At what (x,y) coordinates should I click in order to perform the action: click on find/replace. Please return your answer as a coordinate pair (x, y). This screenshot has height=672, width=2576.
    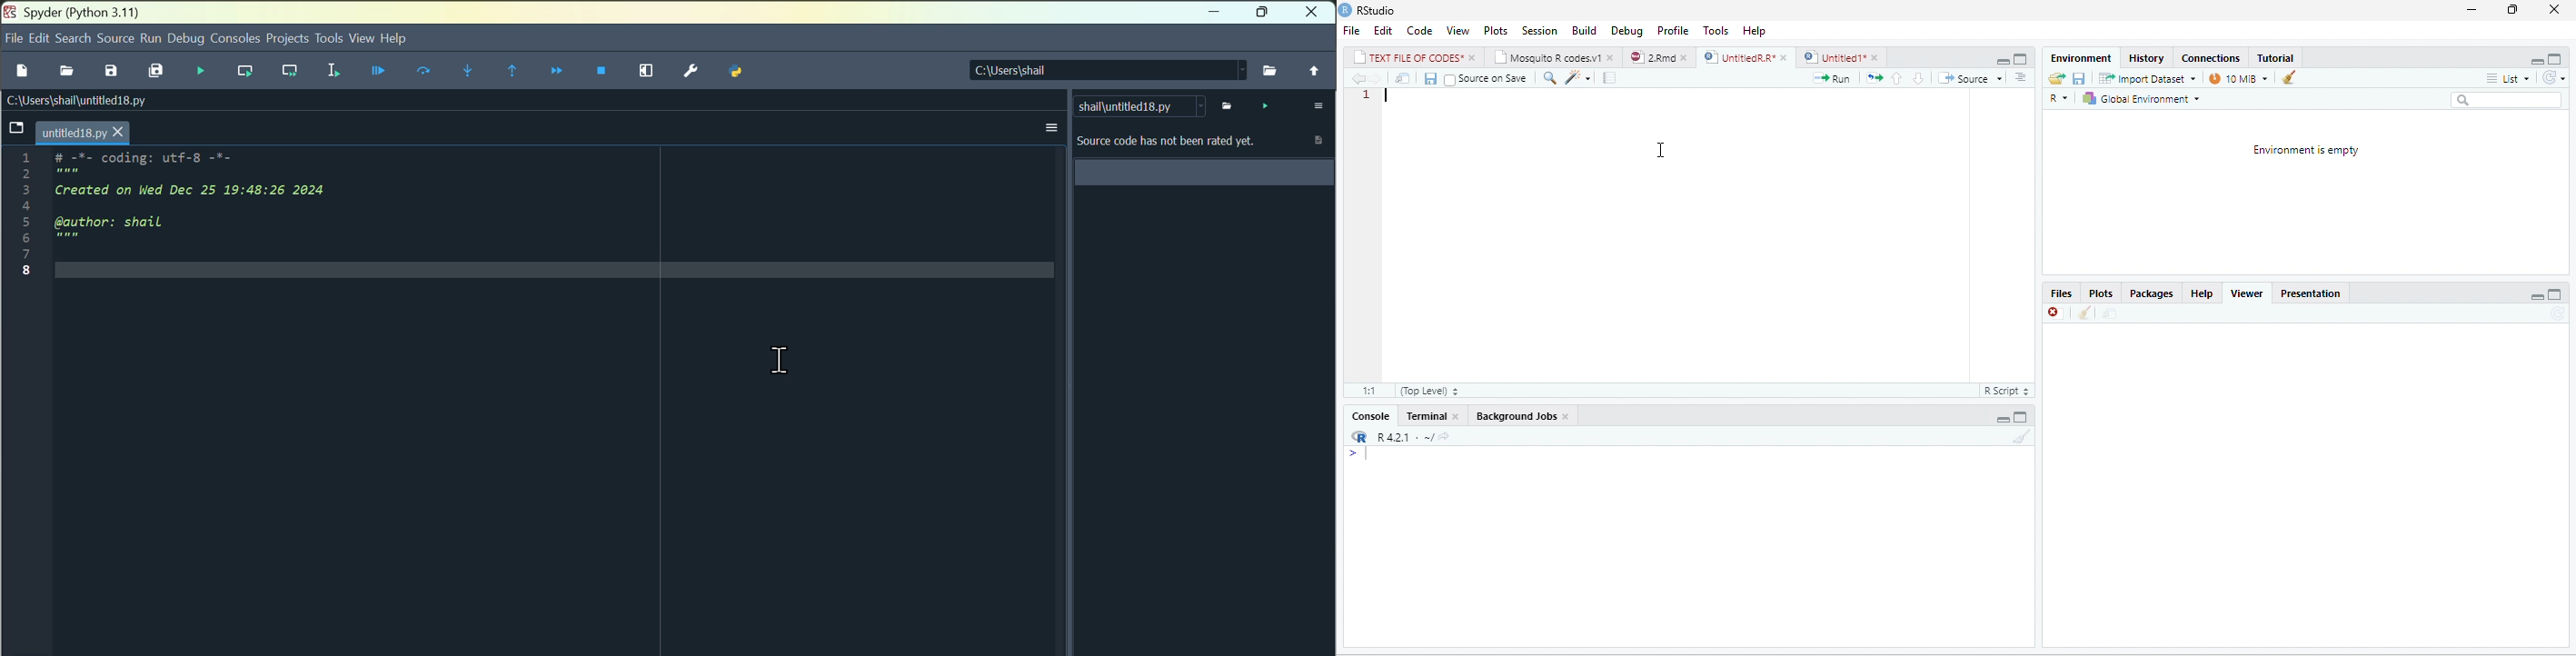
    Looking at the image, I should click on (1548, 77).